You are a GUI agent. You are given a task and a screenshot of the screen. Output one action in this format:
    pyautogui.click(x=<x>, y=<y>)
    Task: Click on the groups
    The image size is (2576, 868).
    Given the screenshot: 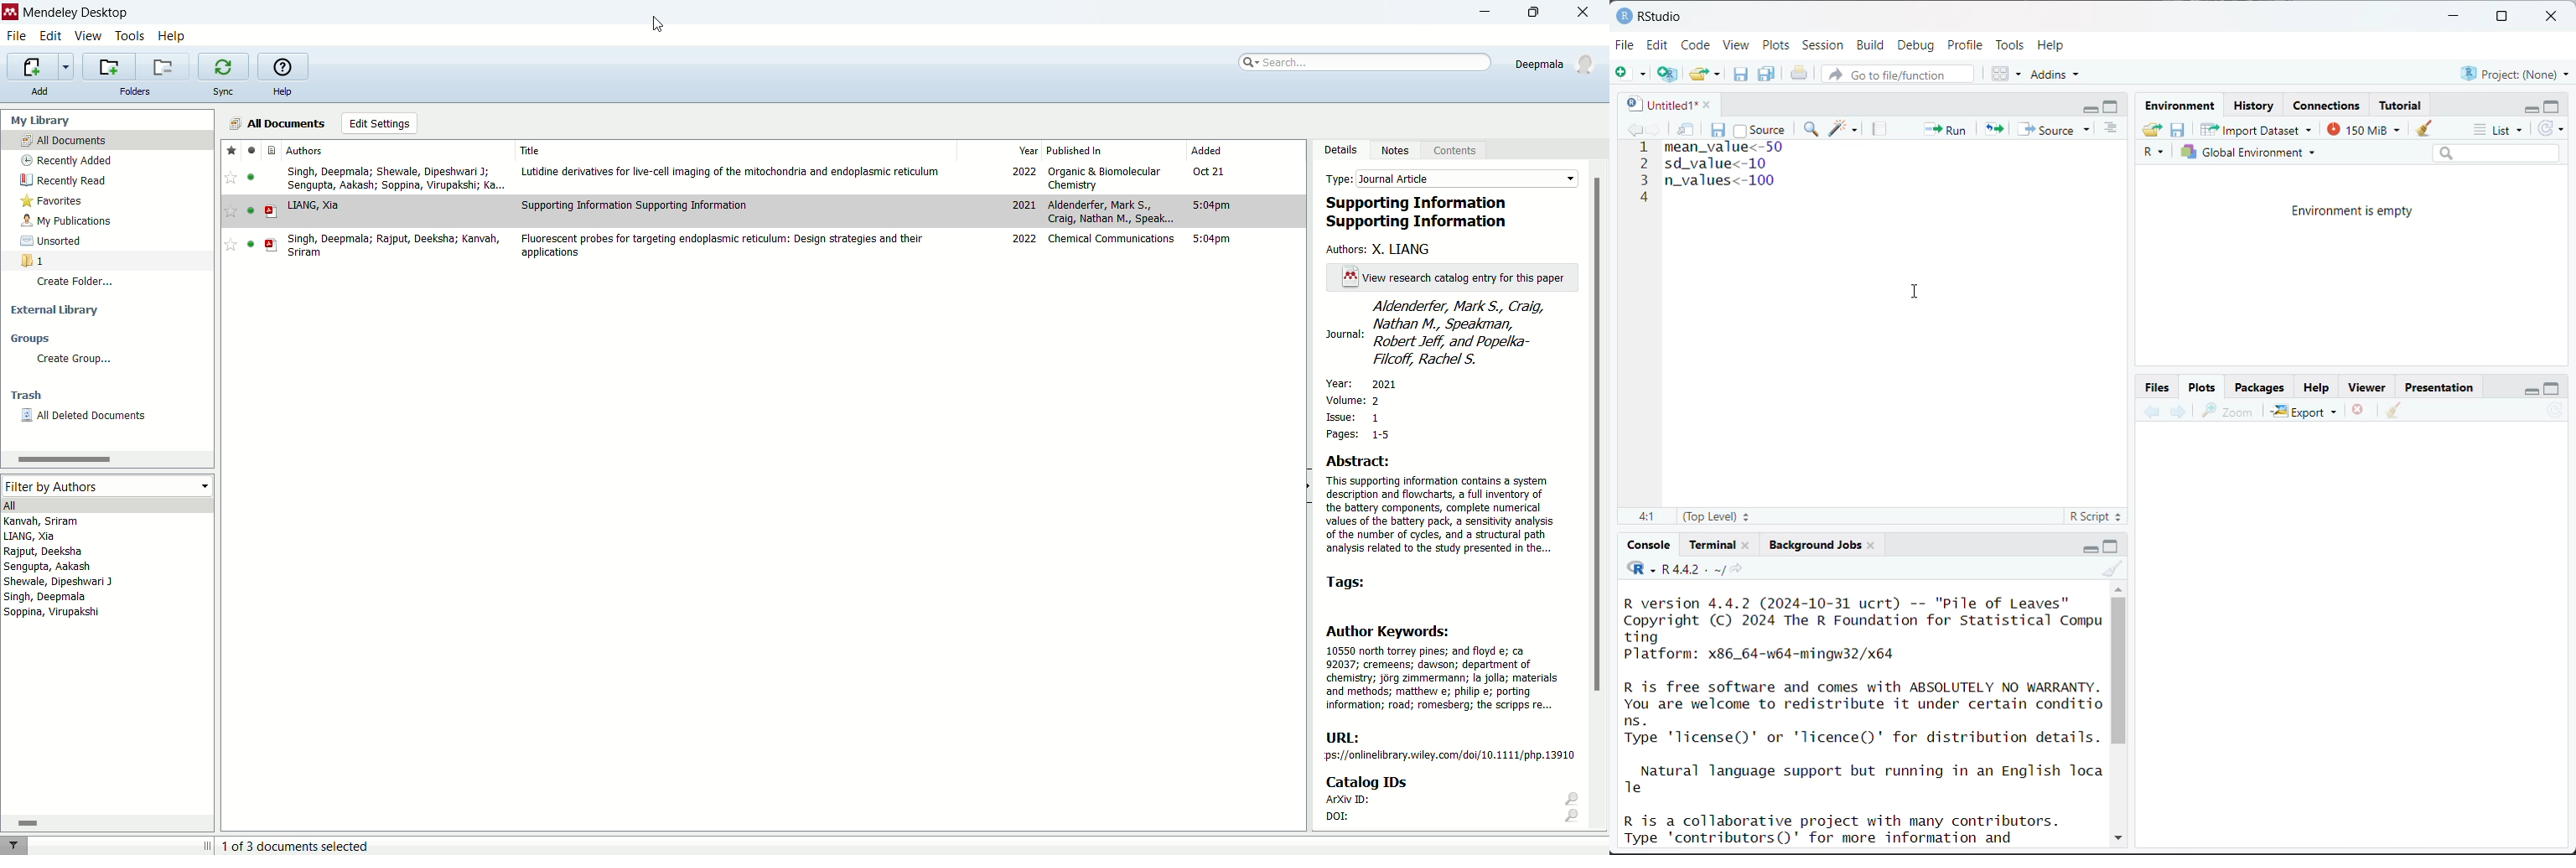 What is the action you would take?
    pyautogui.click(x=34, y=338)
    